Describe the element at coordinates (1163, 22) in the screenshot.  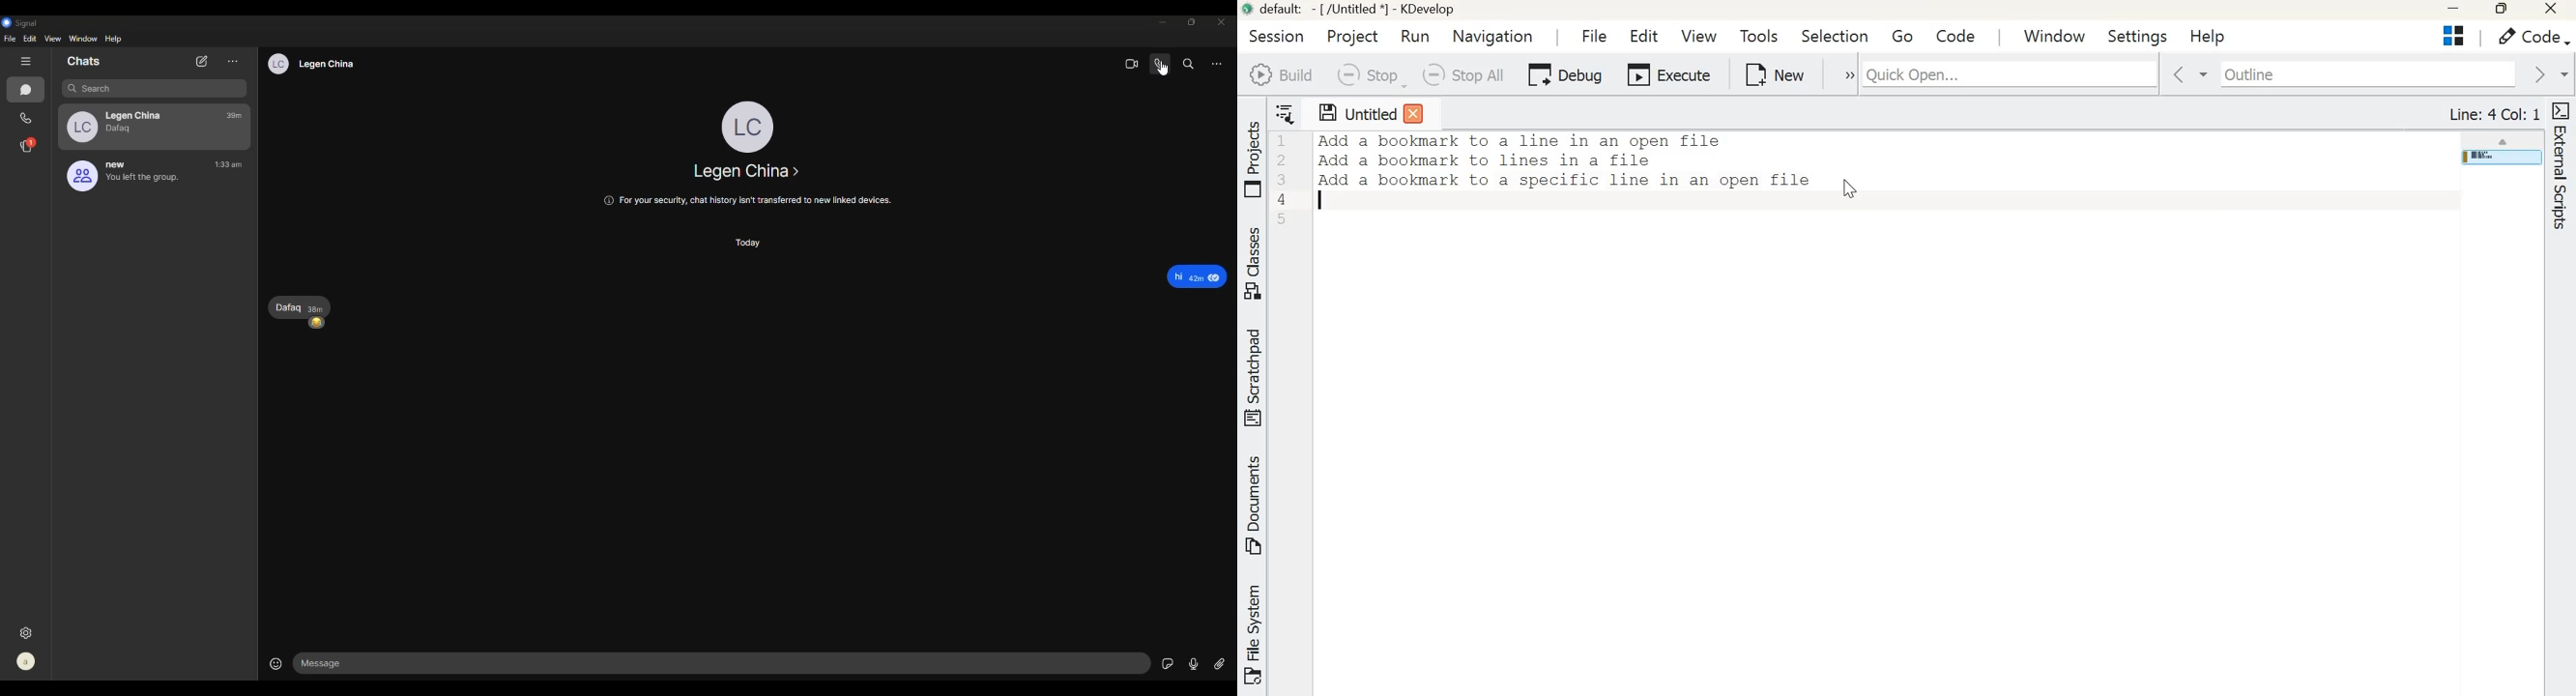
I see `minimize` at that location.